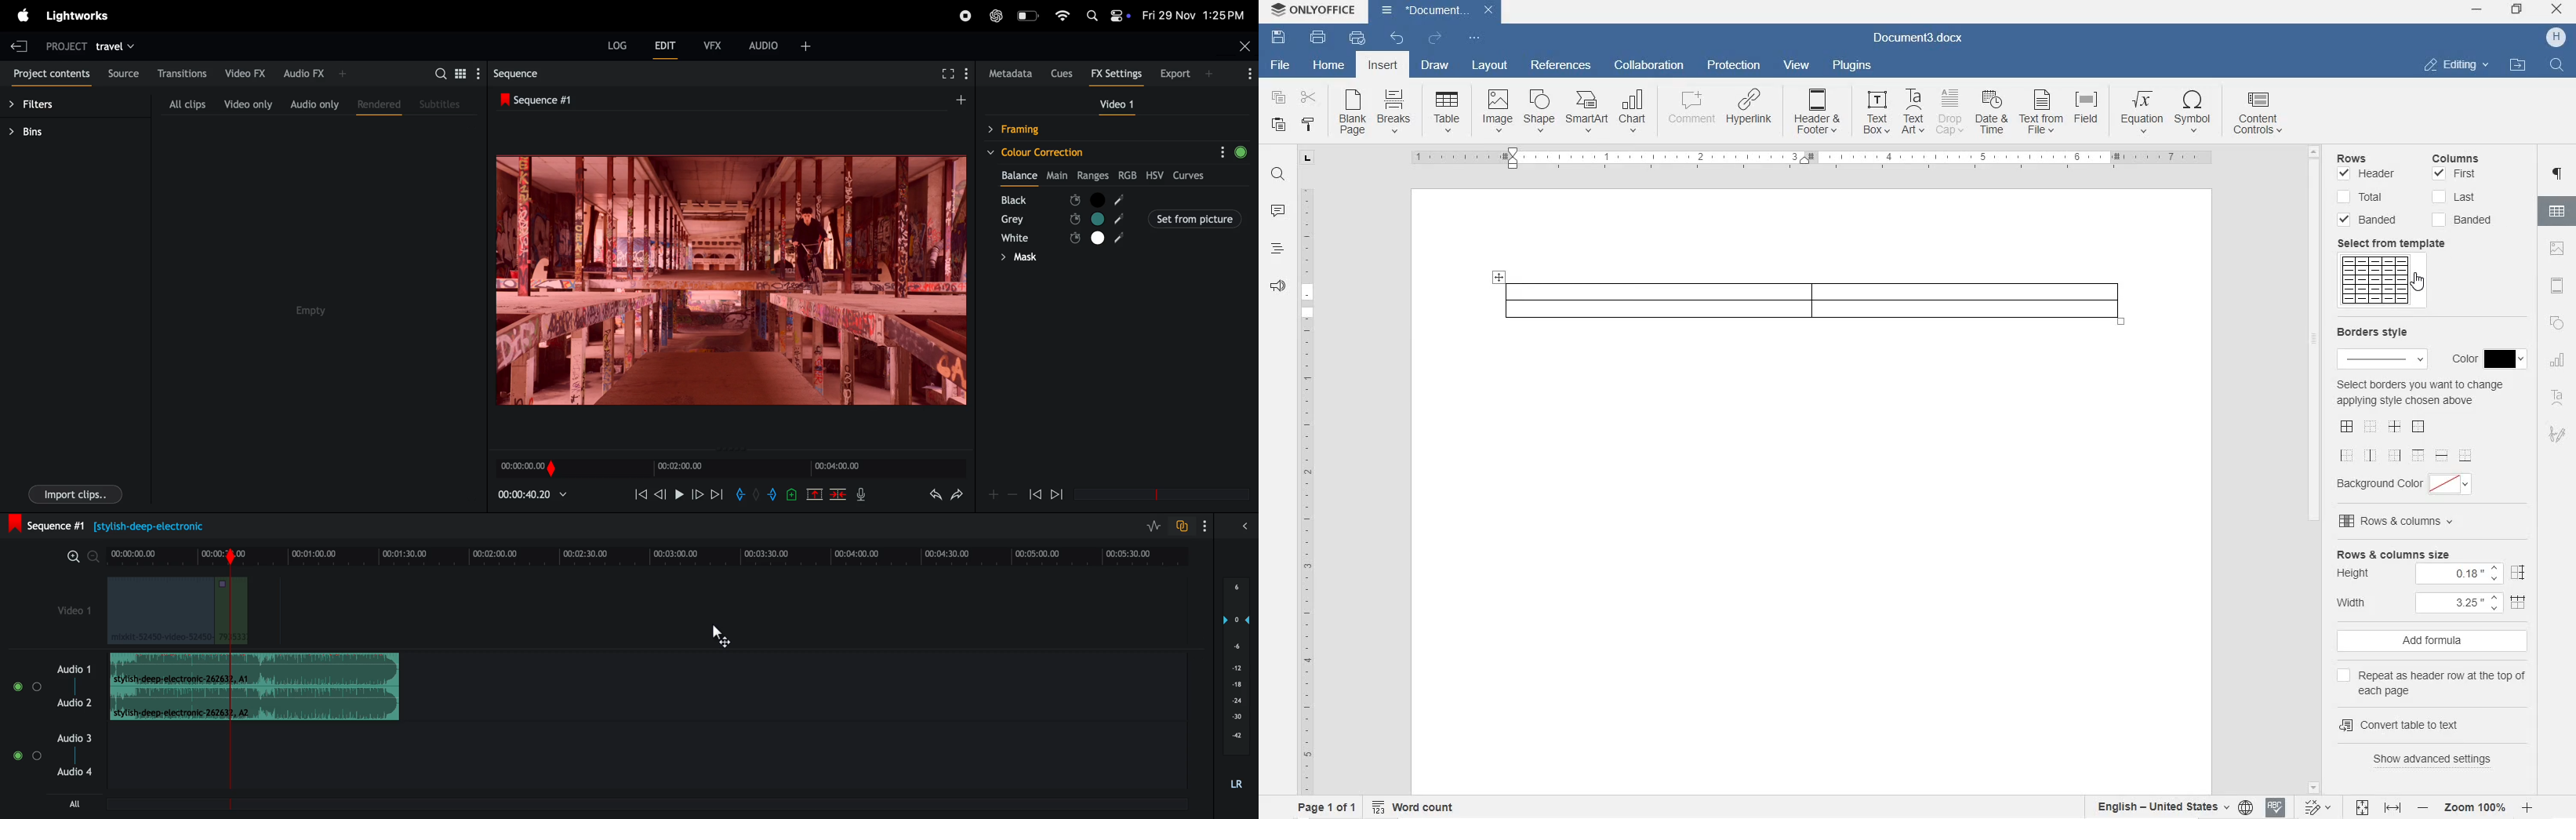 This screenshot has width=2576, height=840. What do you see at coordinates (2436, 681) in the screenshot?
I see `repeat as header row at the top of each page` at bounding box center [2436, 681].